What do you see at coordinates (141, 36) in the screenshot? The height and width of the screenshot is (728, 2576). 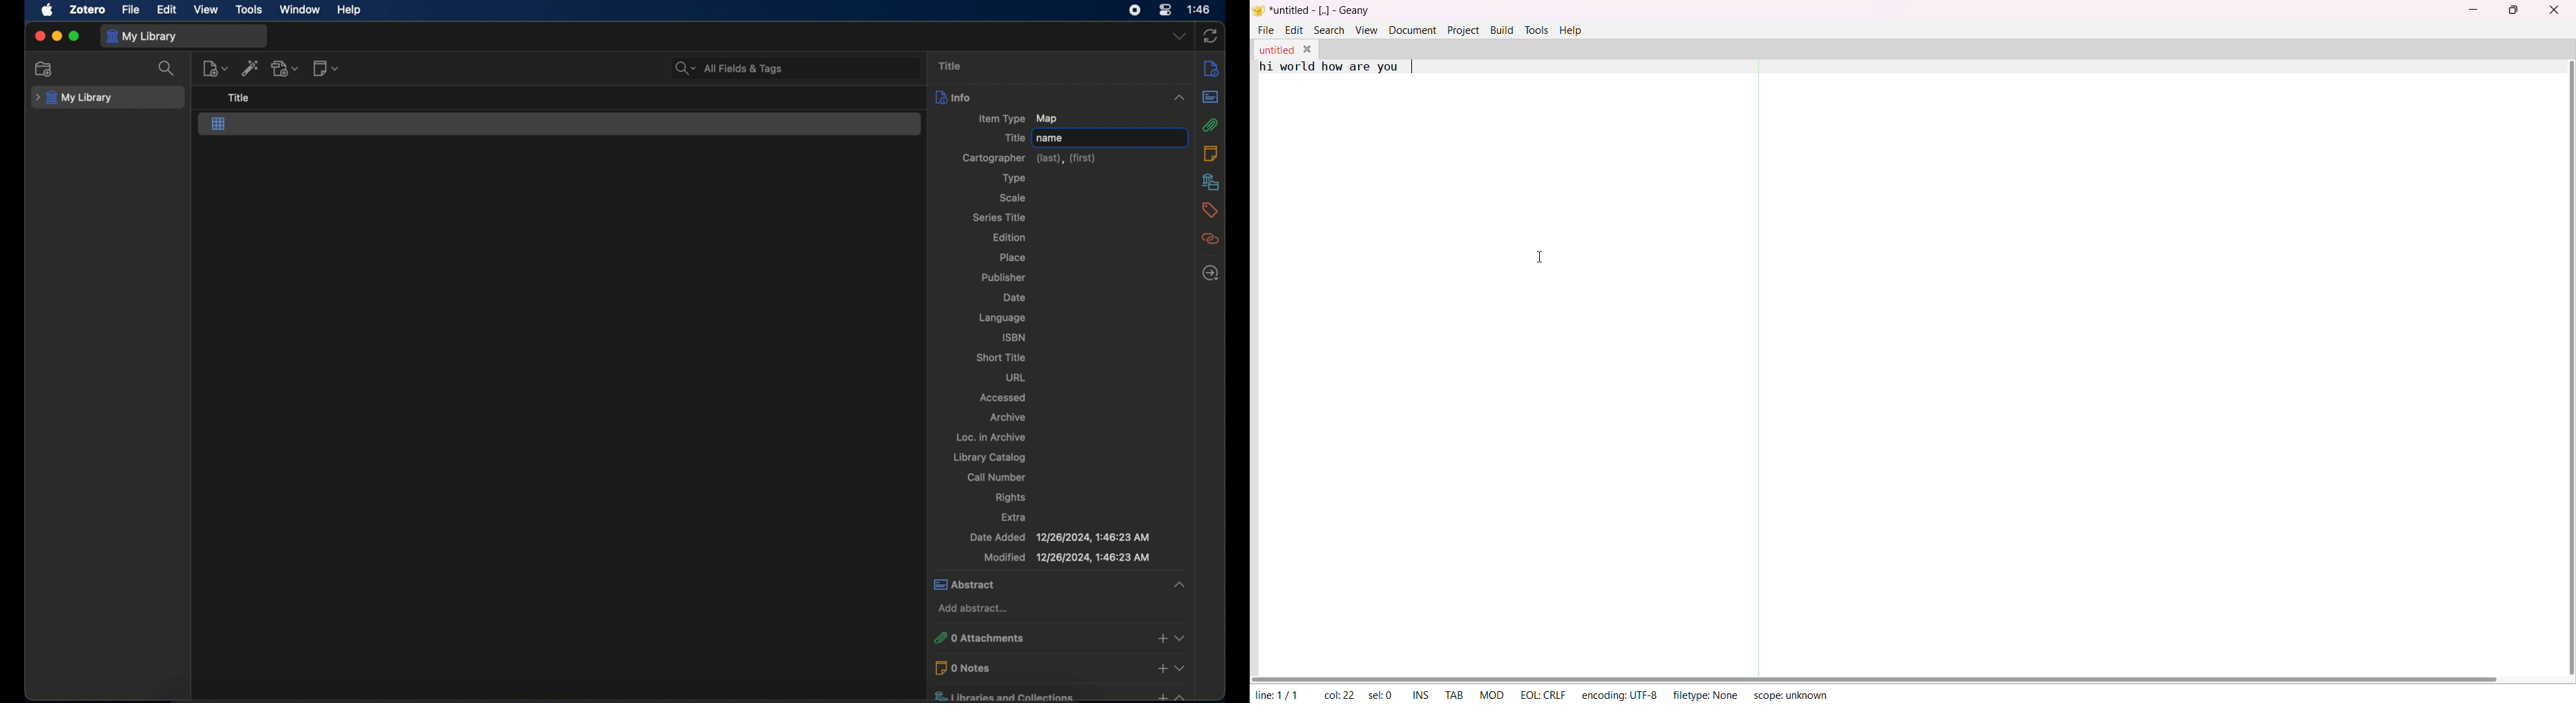 I see `my library` at bounding box center [141, 36].